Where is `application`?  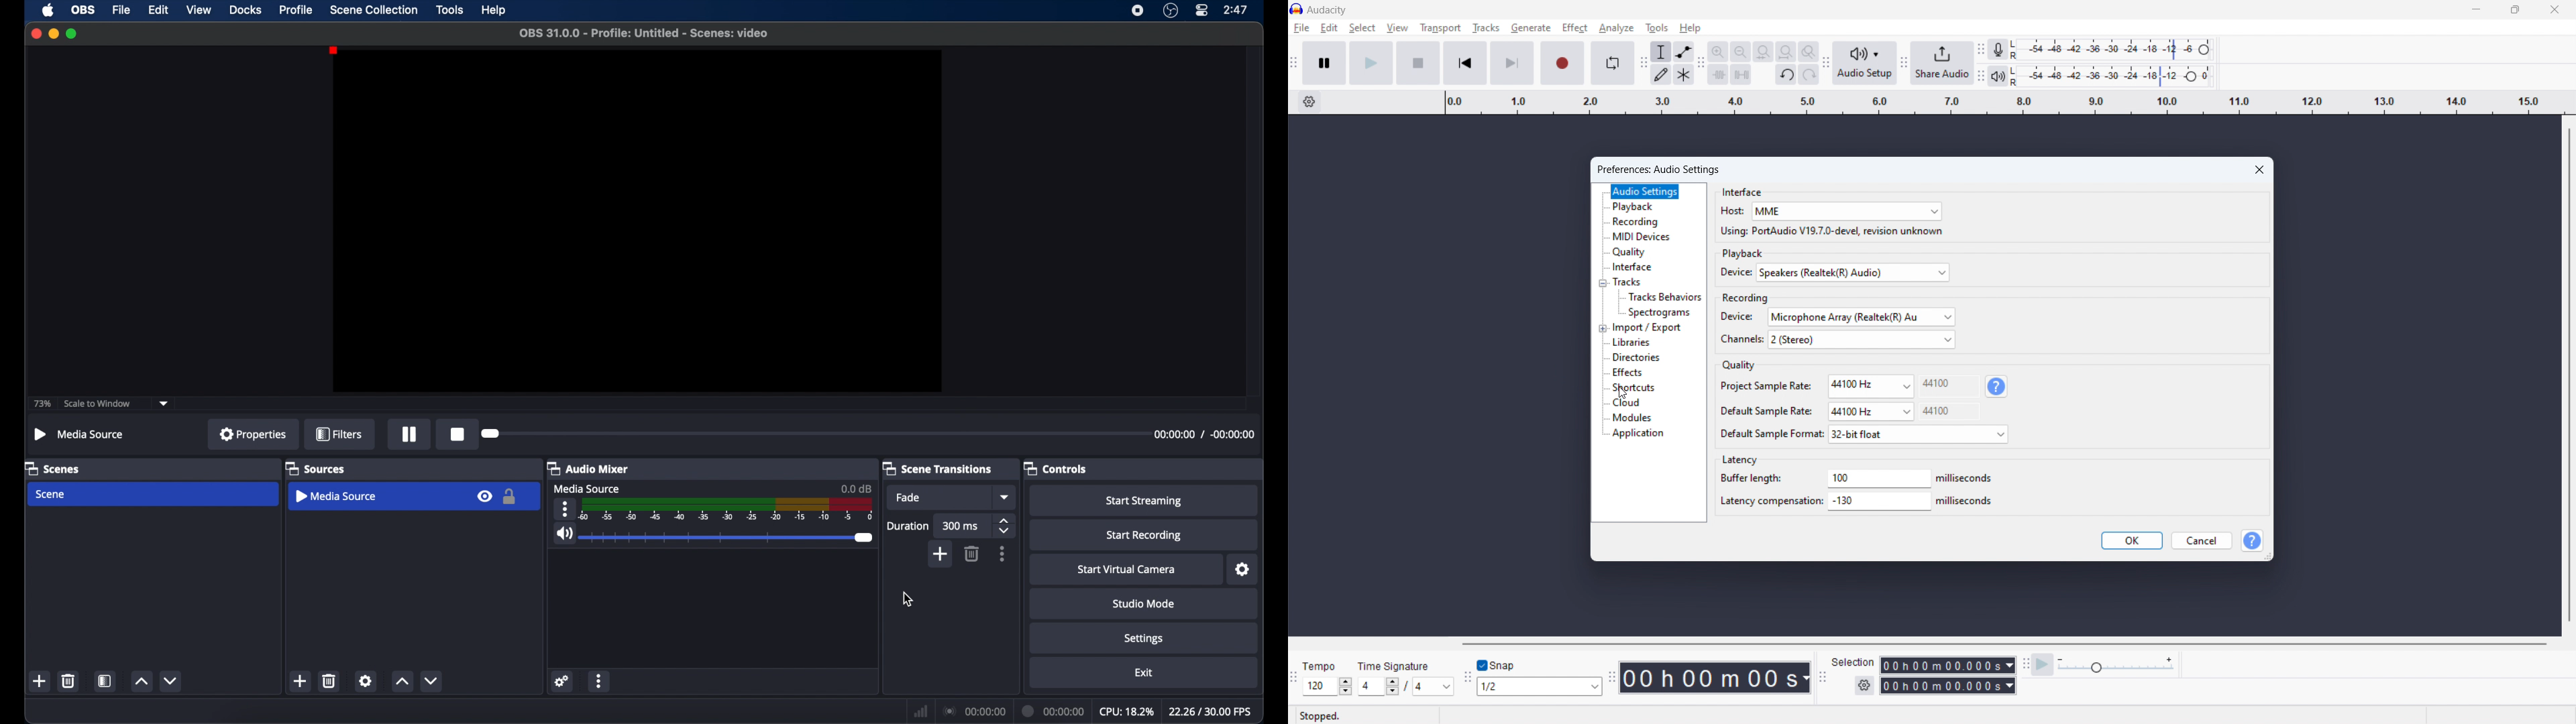
application is located at coordinates (1640, 434).